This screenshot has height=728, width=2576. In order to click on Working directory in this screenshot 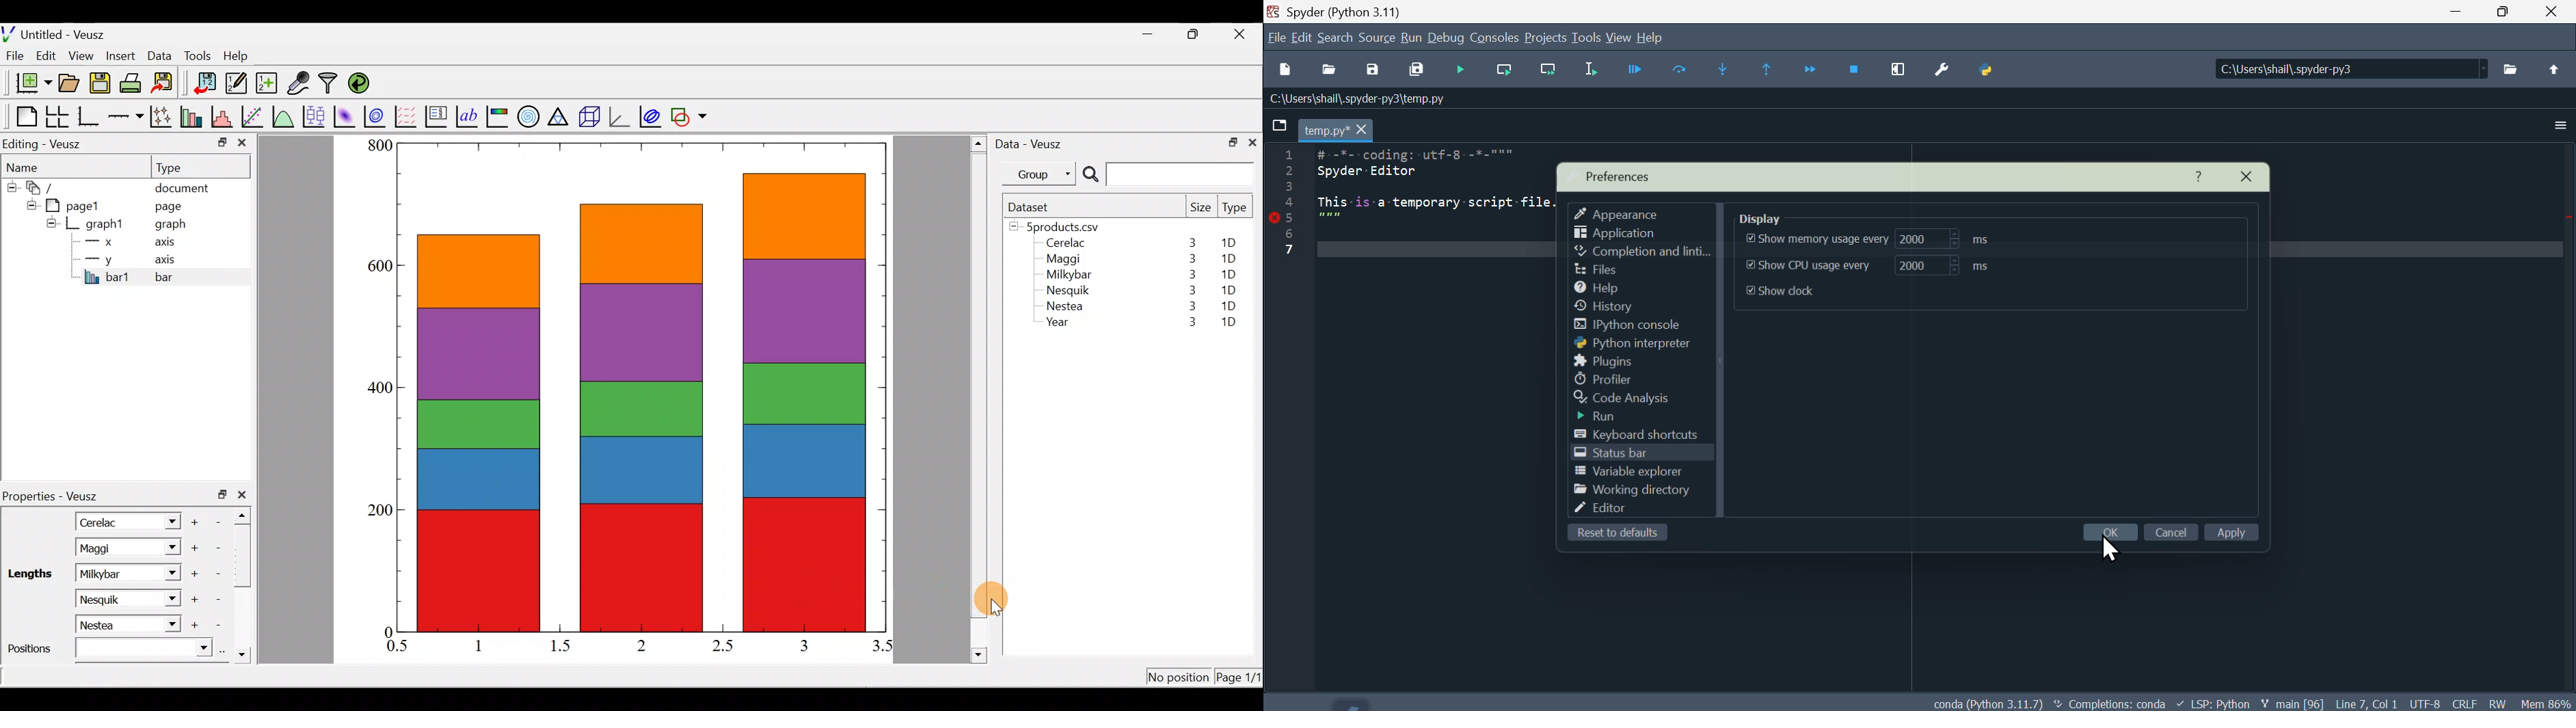, I will do `click(1628, 491)`.